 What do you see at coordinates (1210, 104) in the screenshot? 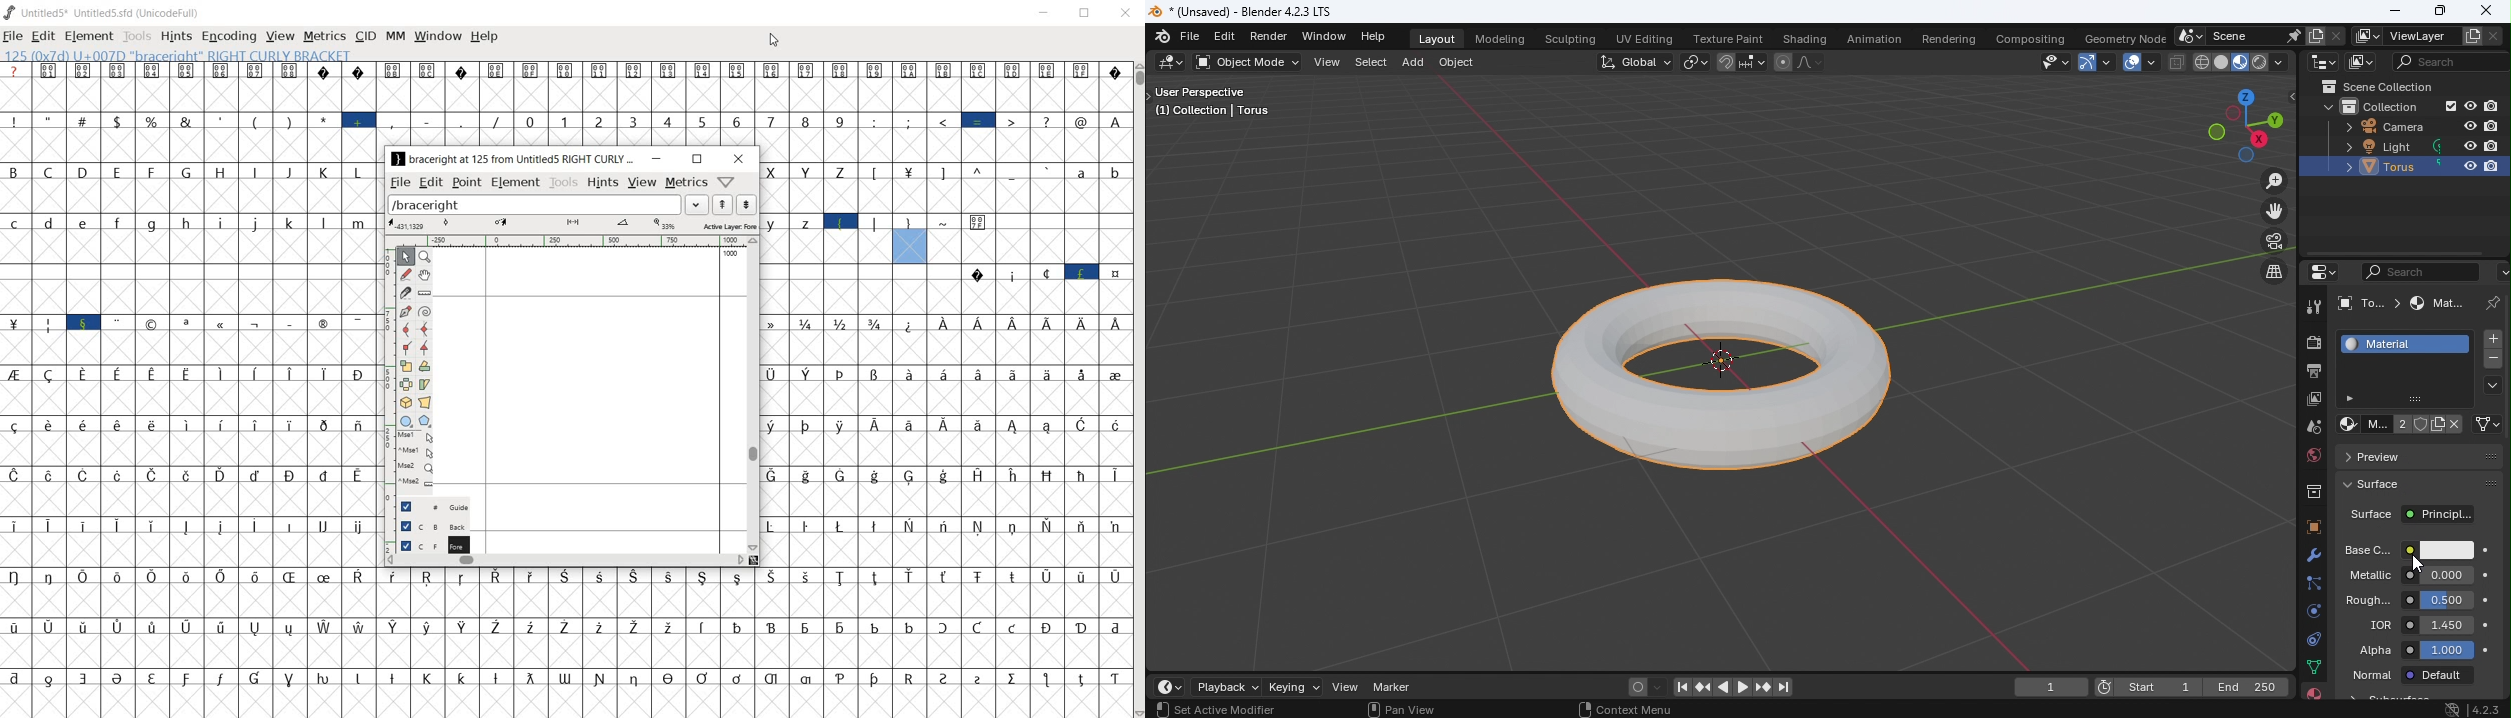
I see `User perspective` at bounding box center [1210, 104].